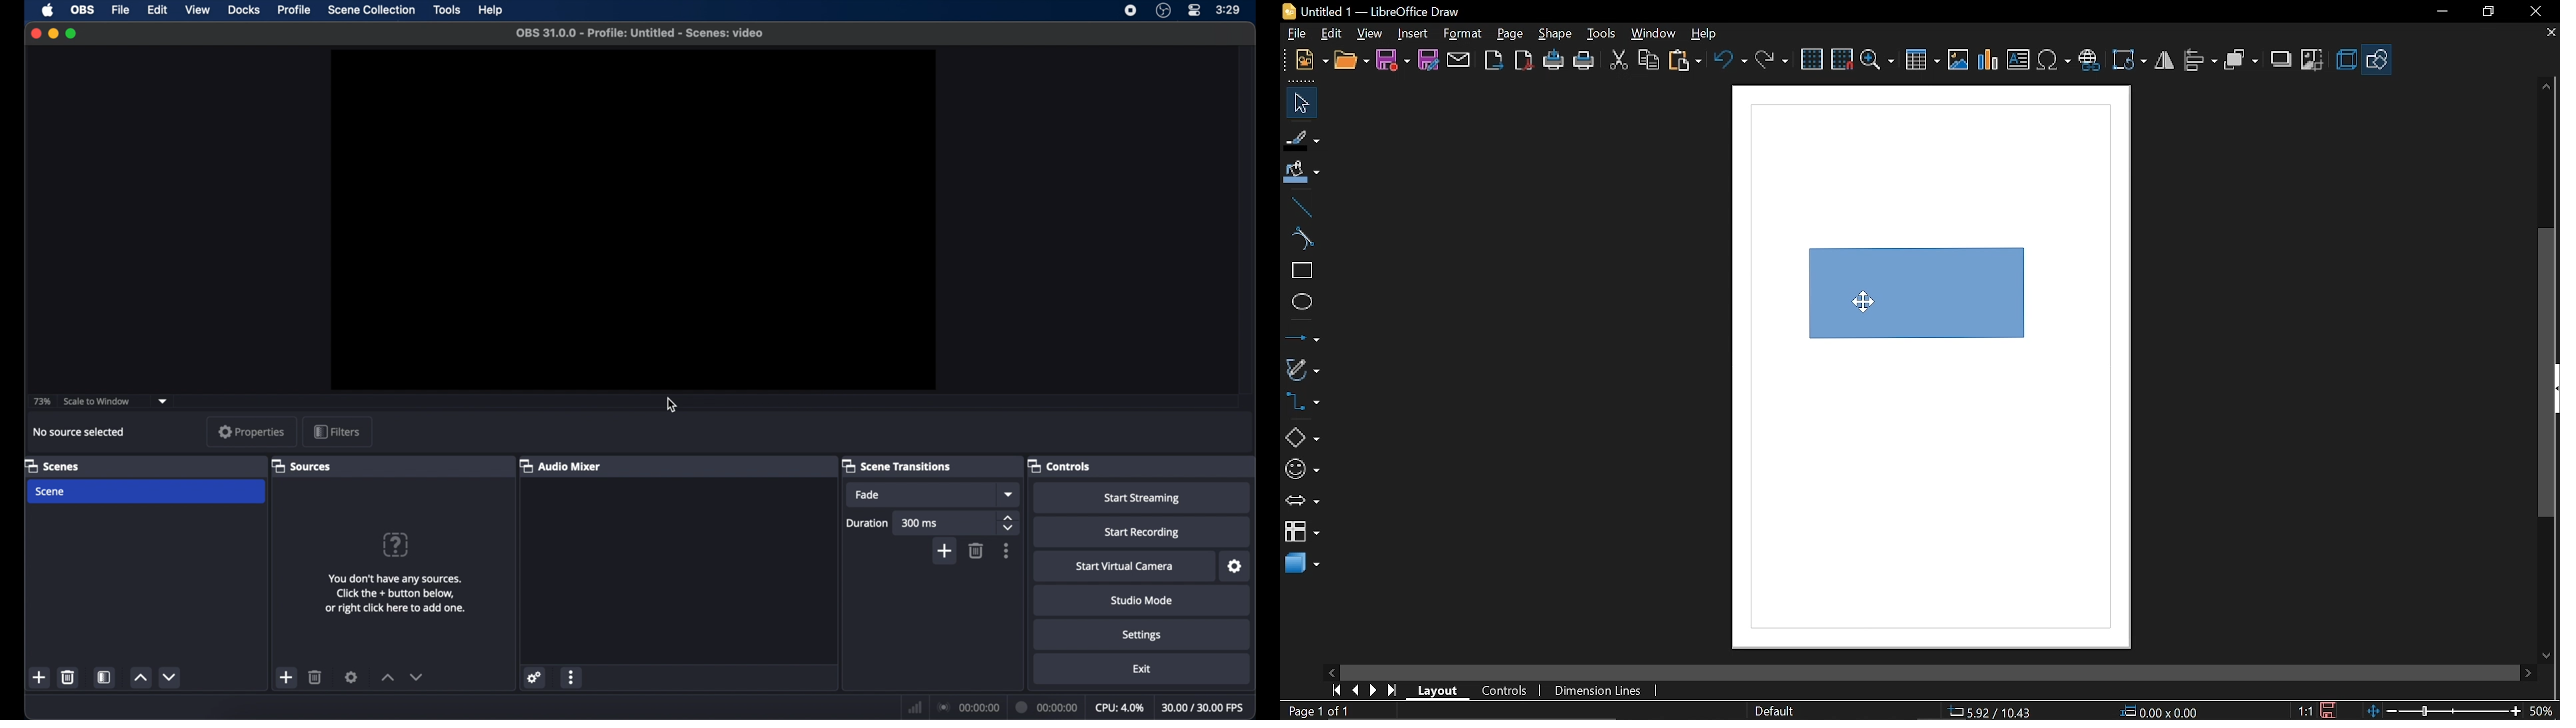  I want to click on stepper buttons, so click(1008, 523).